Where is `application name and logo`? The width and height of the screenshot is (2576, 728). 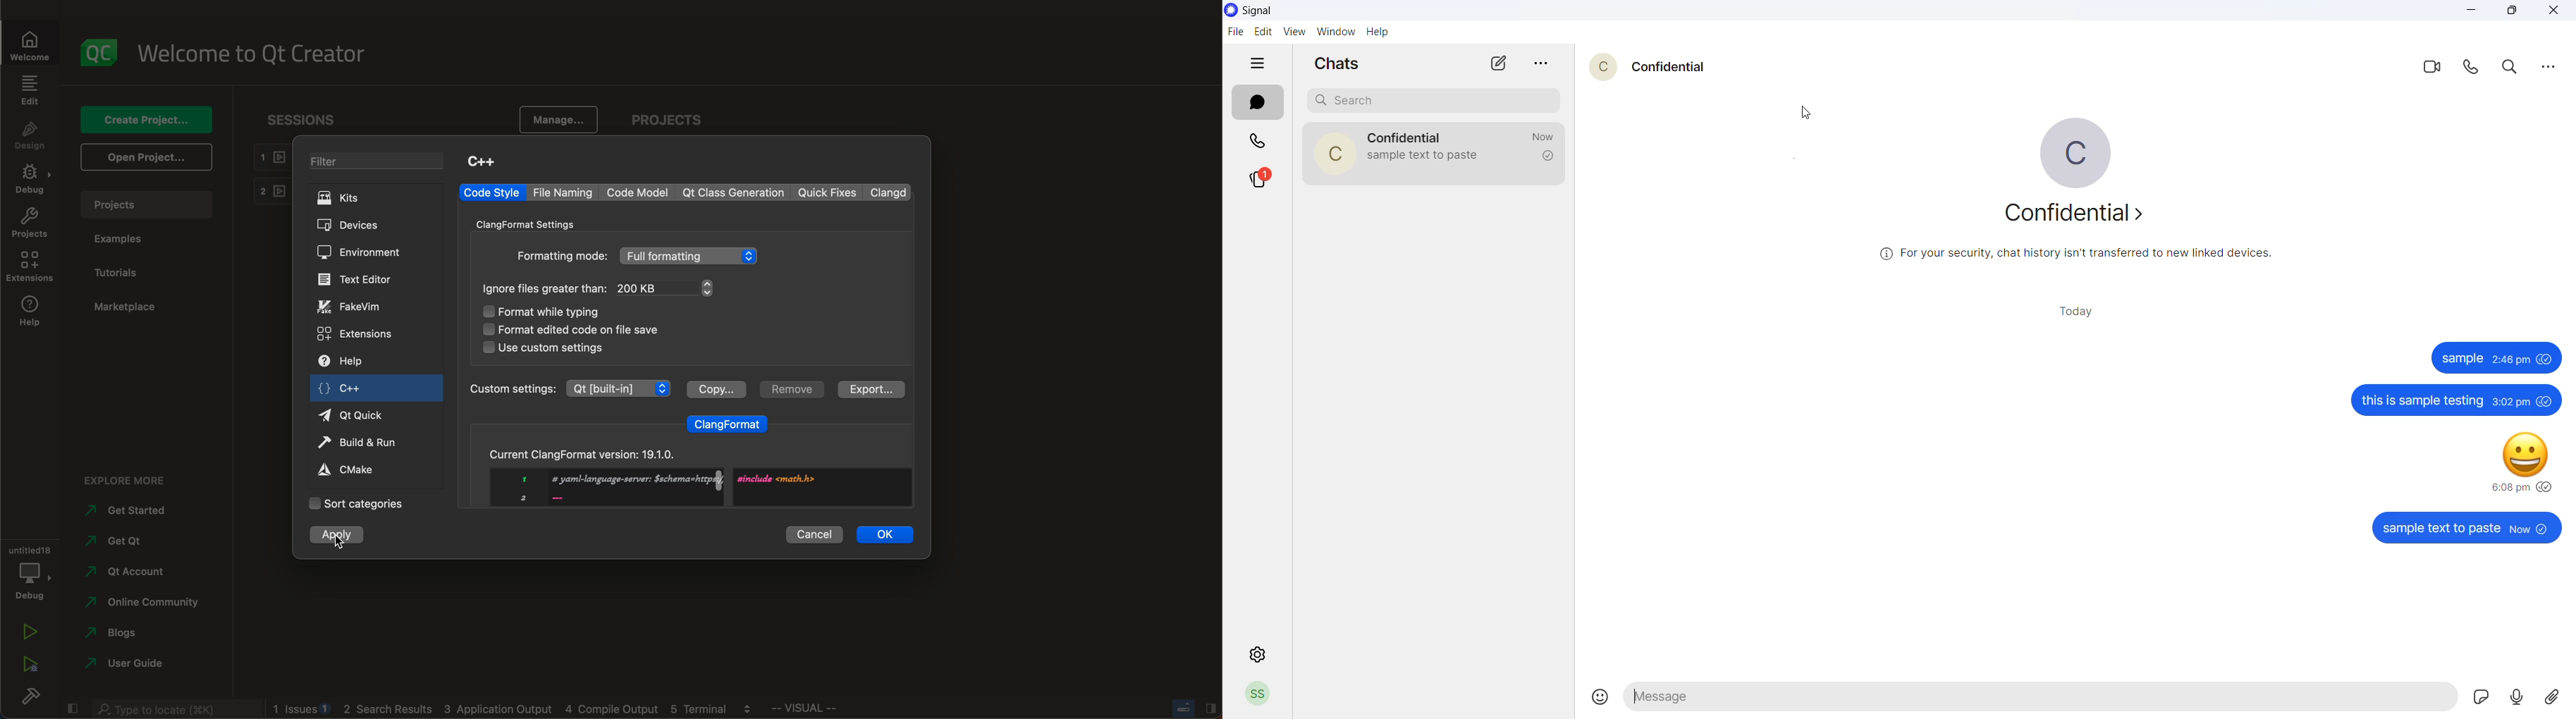 application name and logo is located at coordinates (1264, 11).